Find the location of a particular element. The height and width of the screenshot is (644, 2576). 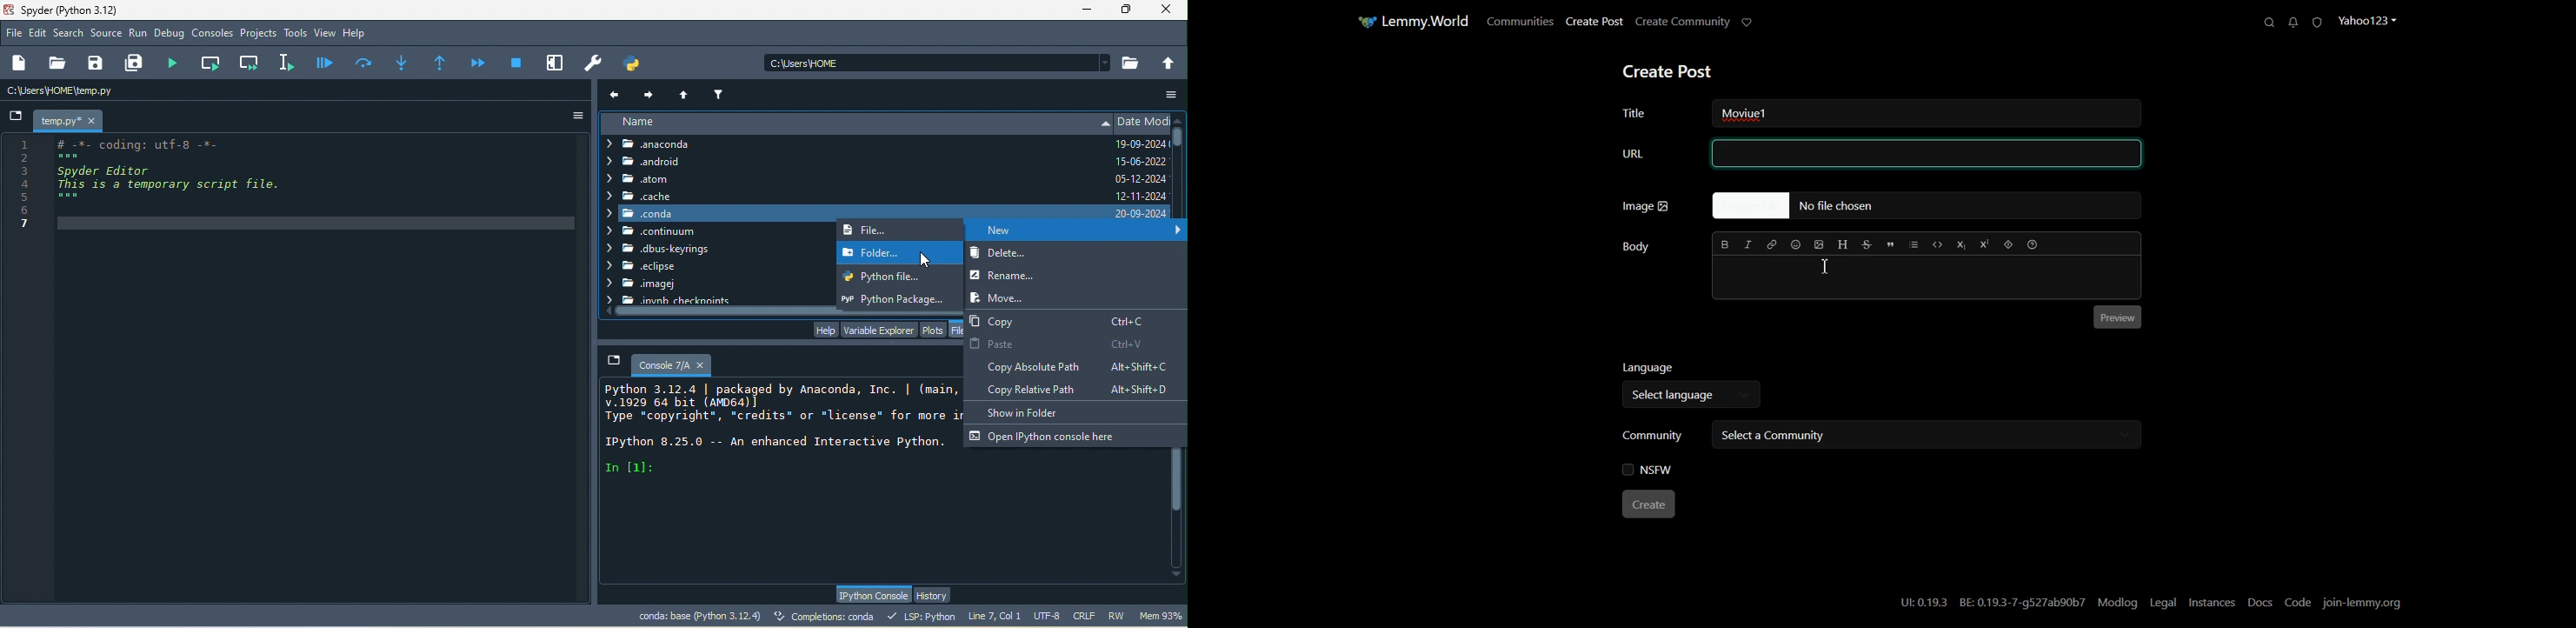

parent is located at coordinates (687, 93).